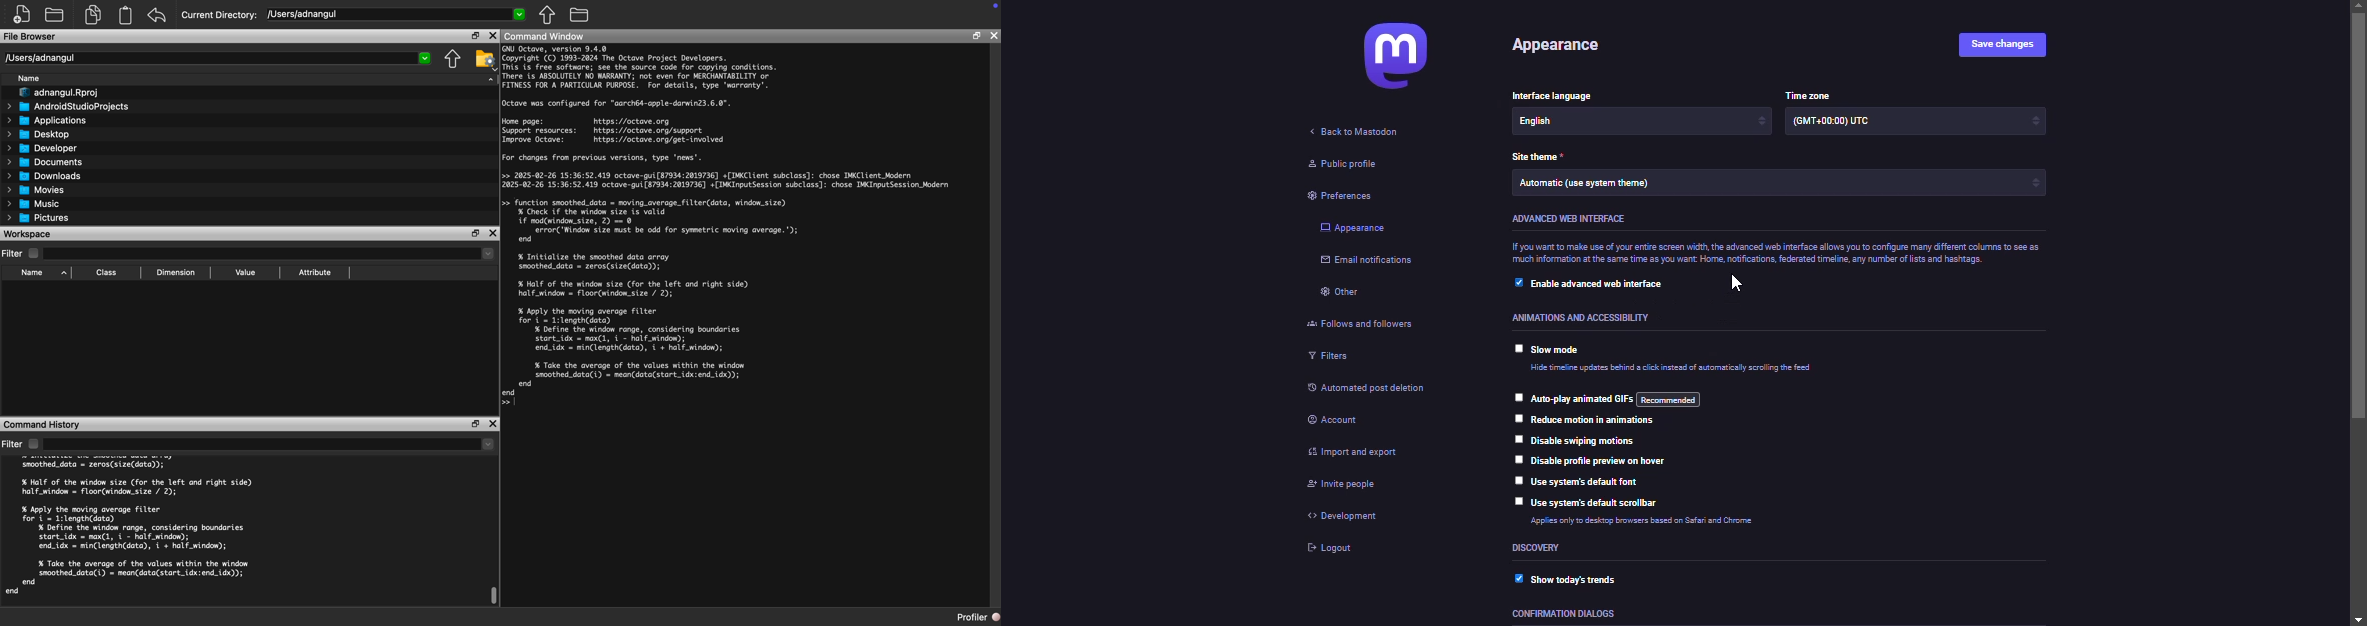 The height and width of the screenshot is (644, 2380). Describe the element at coordinates (1373, 388) in the screenshot. I see `automated post deletion` at that location.